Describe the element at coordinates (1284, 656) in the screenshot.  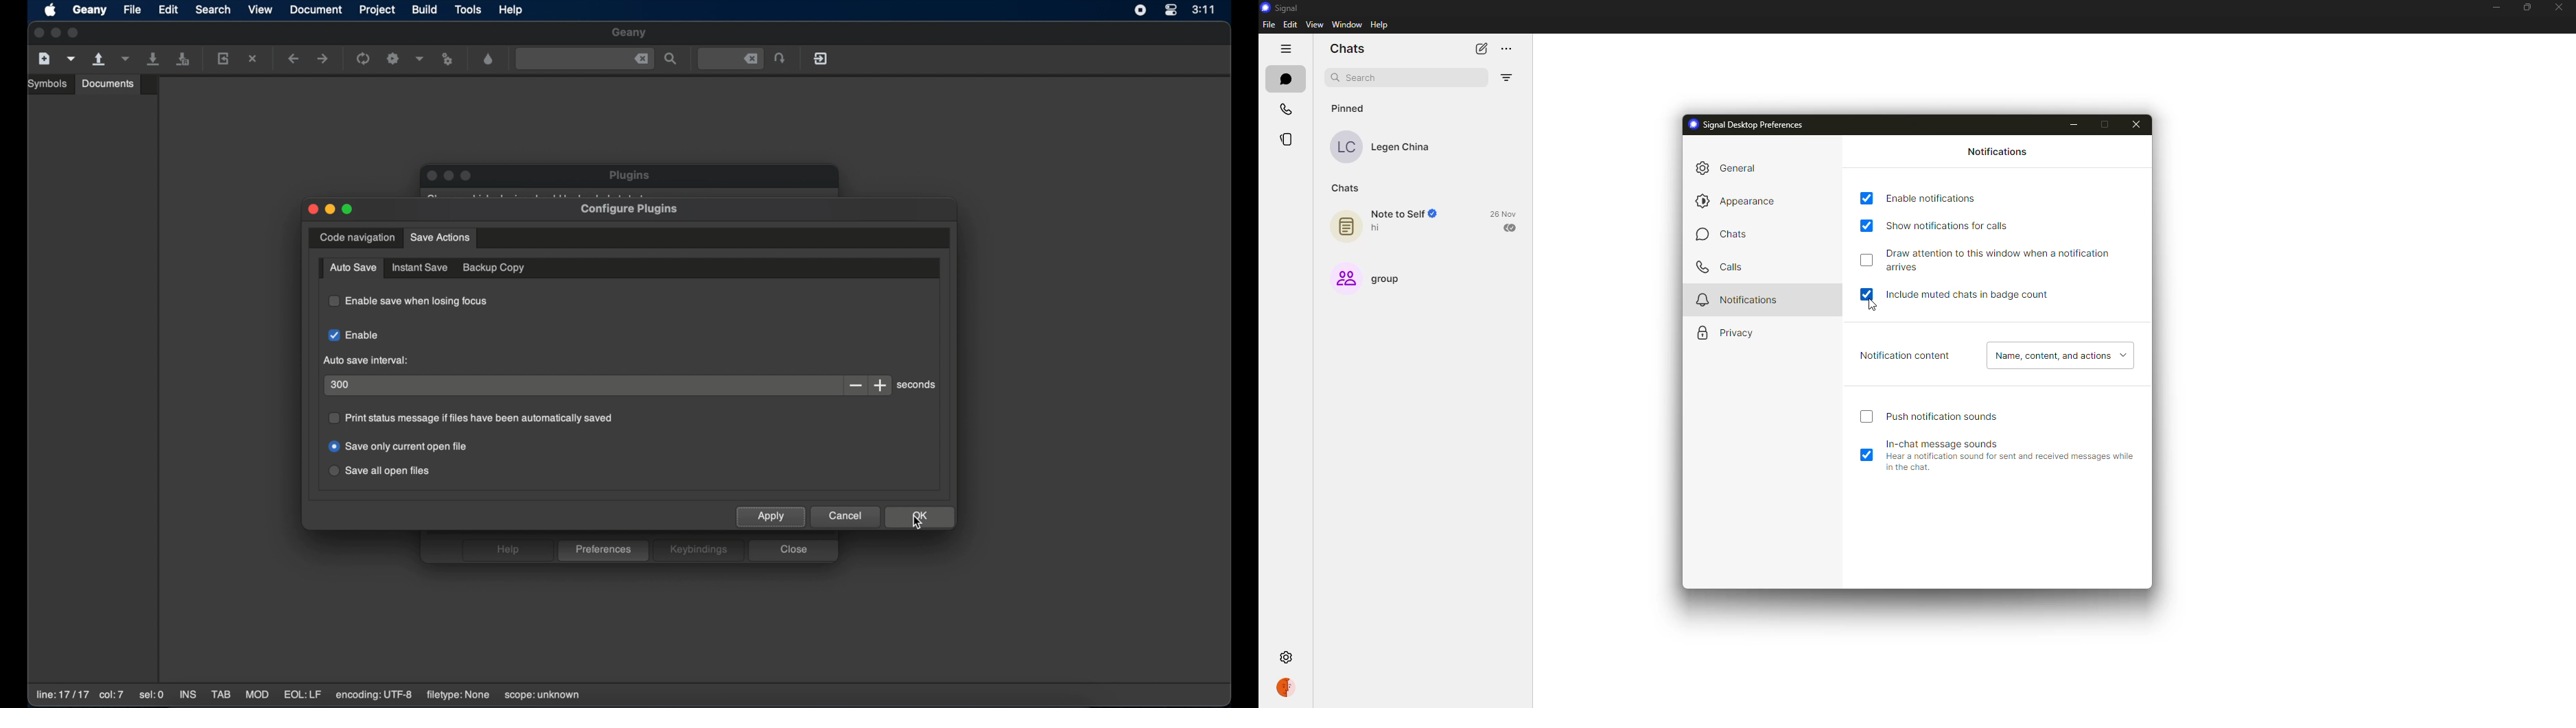
I see `settings` at that location.